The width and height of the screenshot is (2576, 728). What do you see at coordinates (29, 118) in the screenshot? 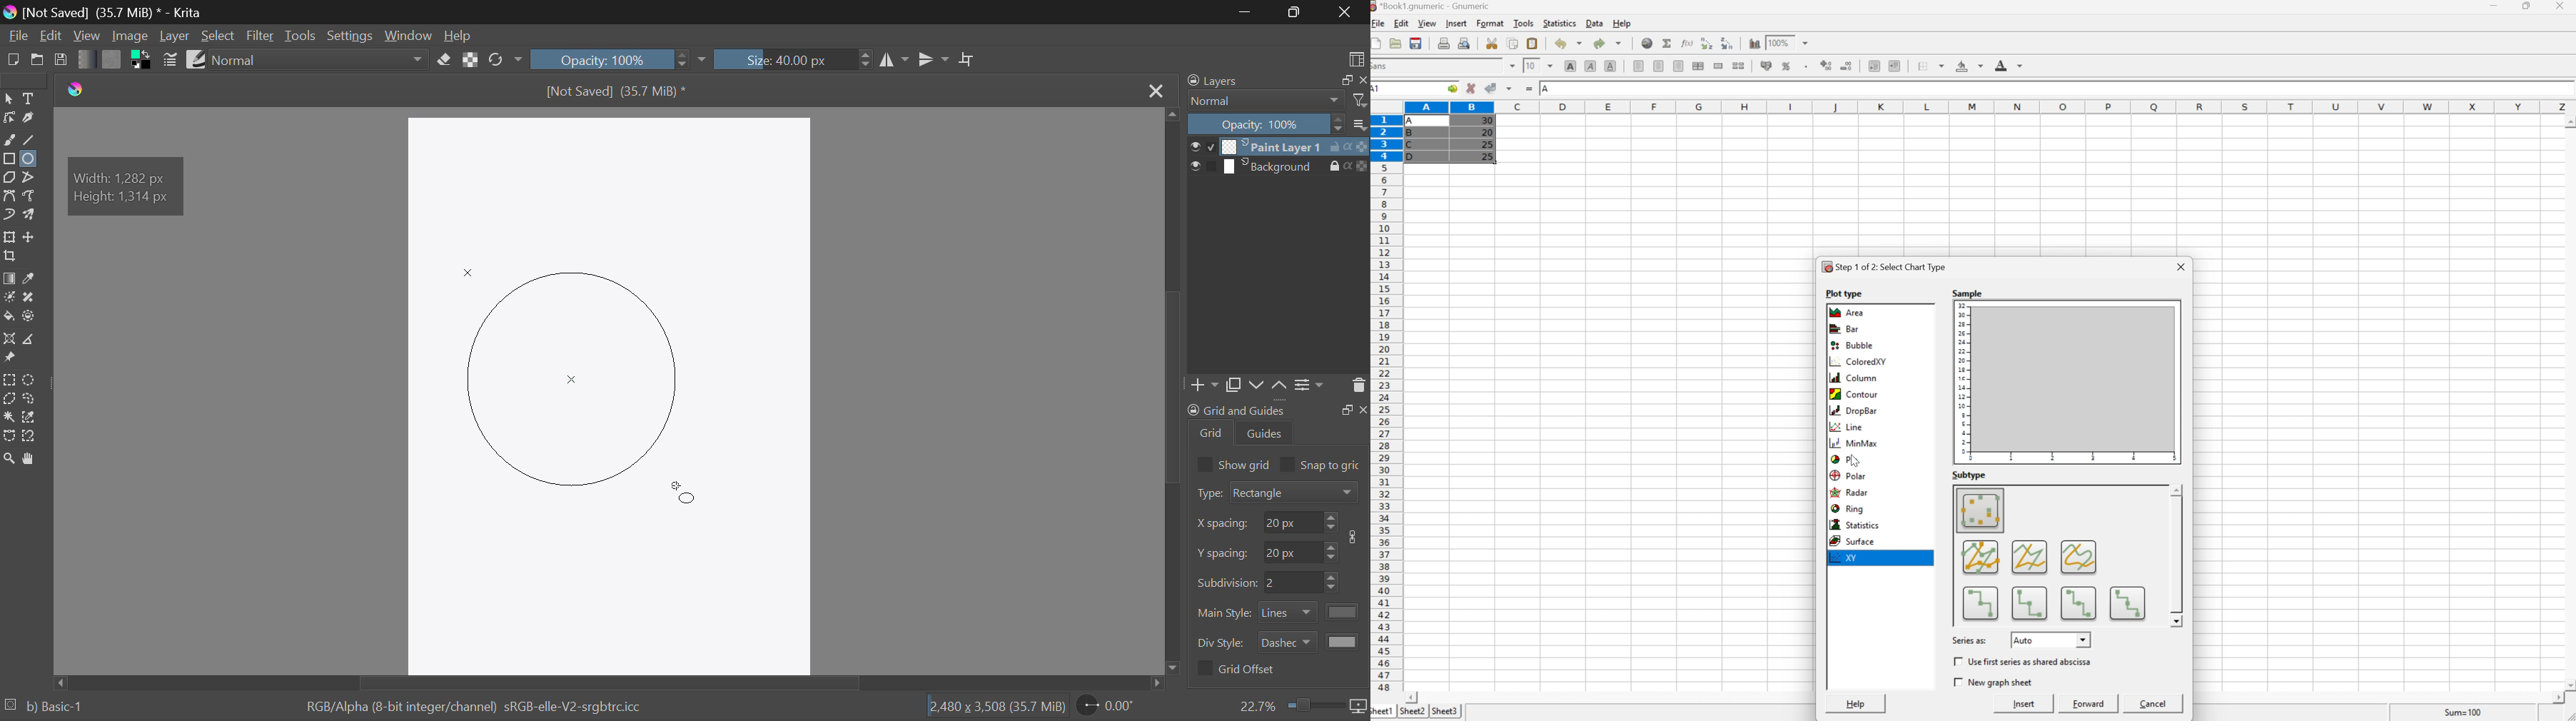
I see `Calligraphic Tool` at bounding box center [29, 118].